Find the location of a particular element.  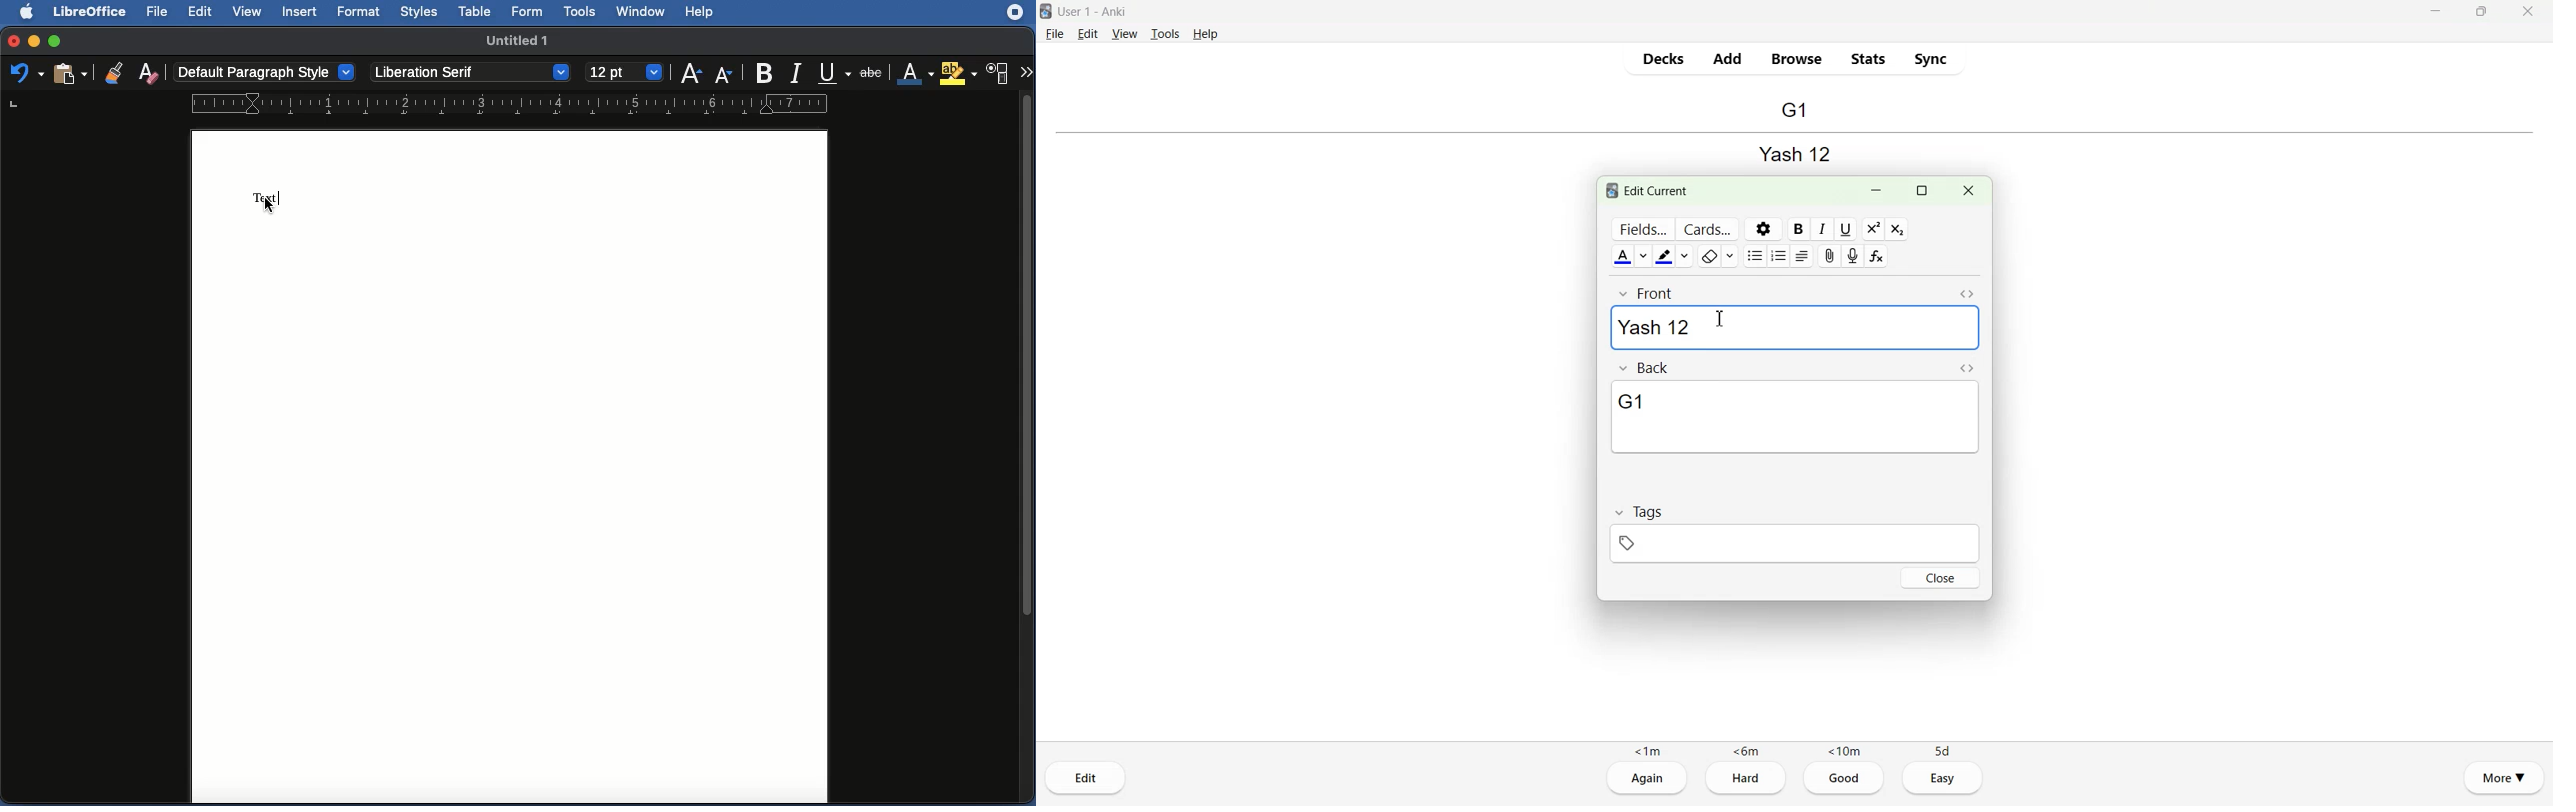

Clone formatting is located at coordinates (113, 70).